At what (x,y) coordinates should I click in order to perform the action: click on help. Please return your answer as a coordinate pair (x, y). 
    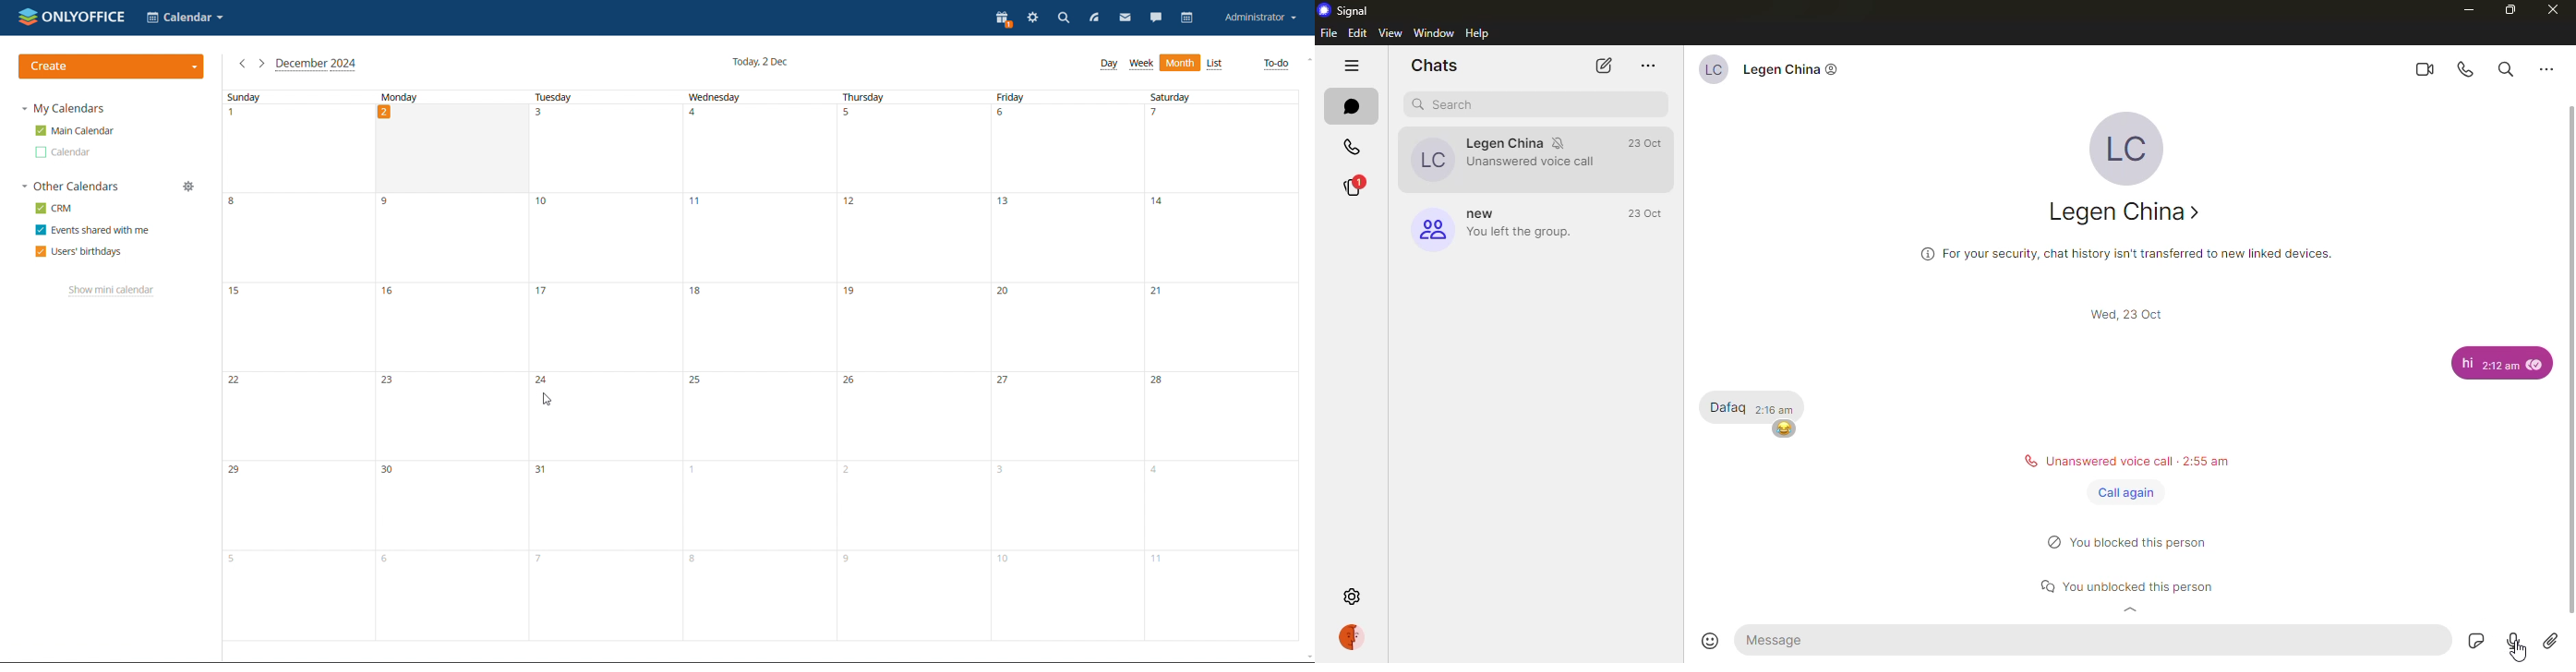
    Looking at the image, I should click on (1486, 33).